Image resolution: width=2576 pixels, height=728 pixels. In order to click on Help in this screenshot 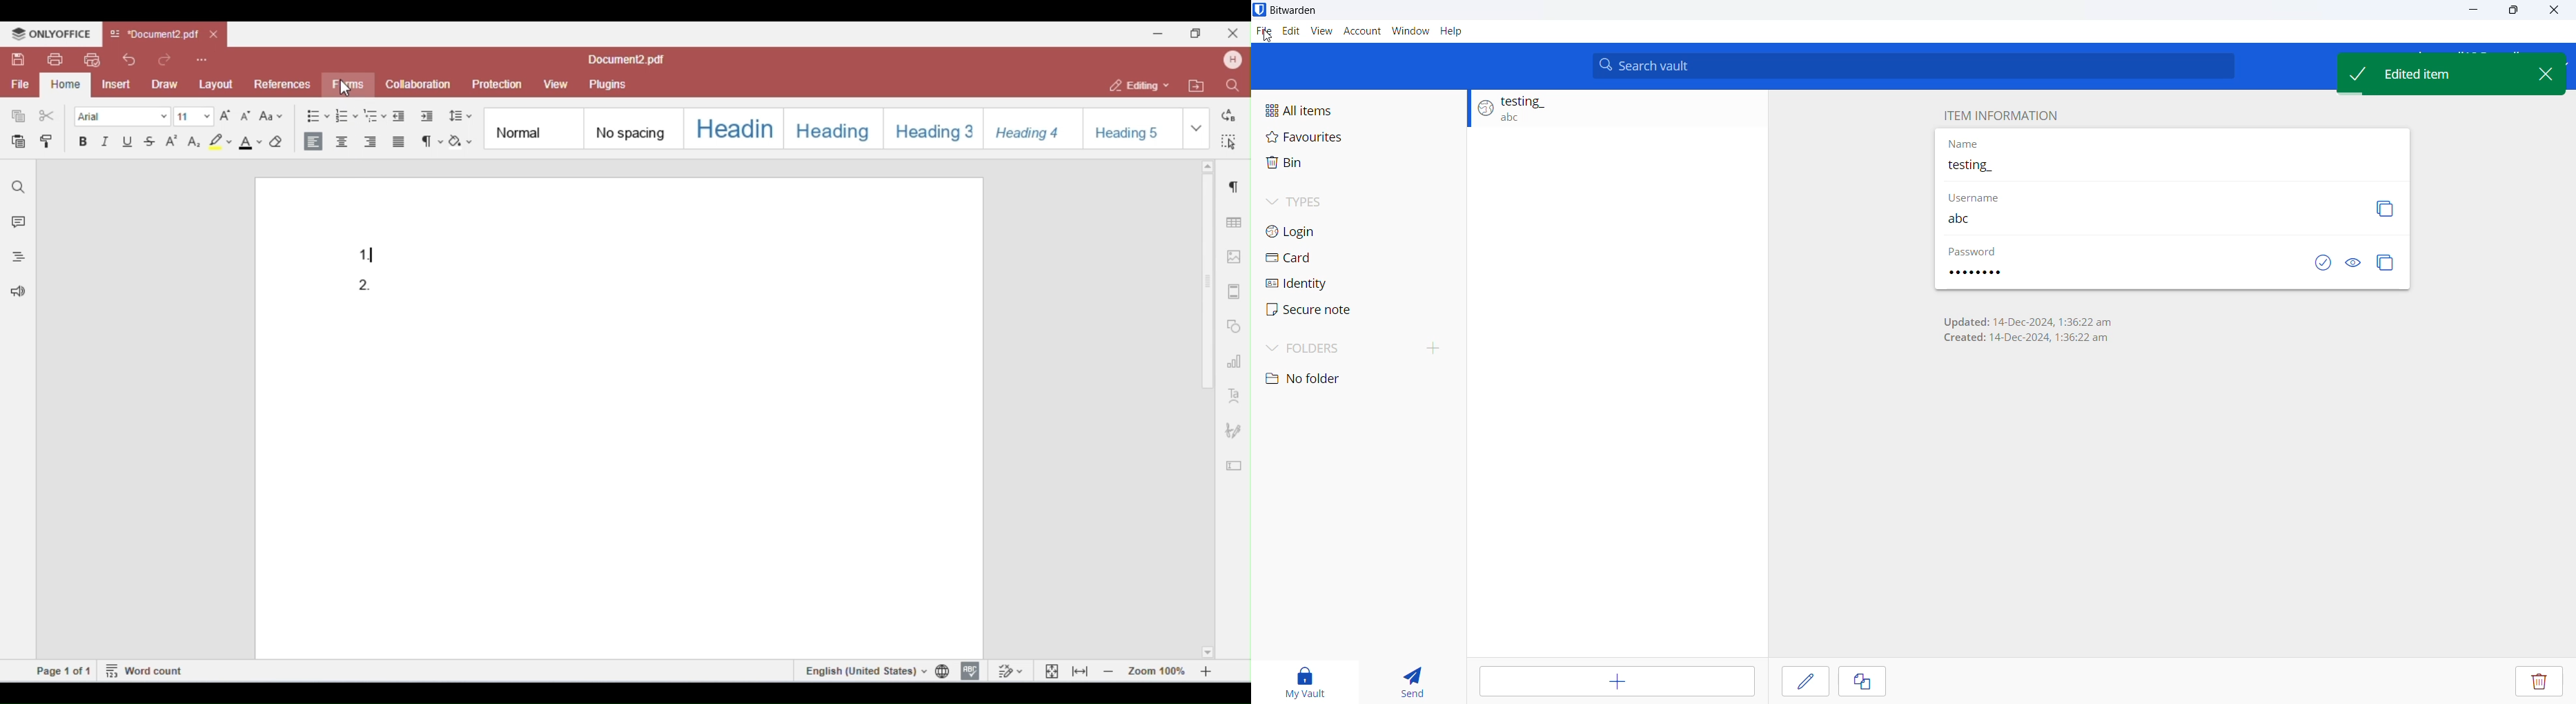, I will do `click(1452, 30)`.